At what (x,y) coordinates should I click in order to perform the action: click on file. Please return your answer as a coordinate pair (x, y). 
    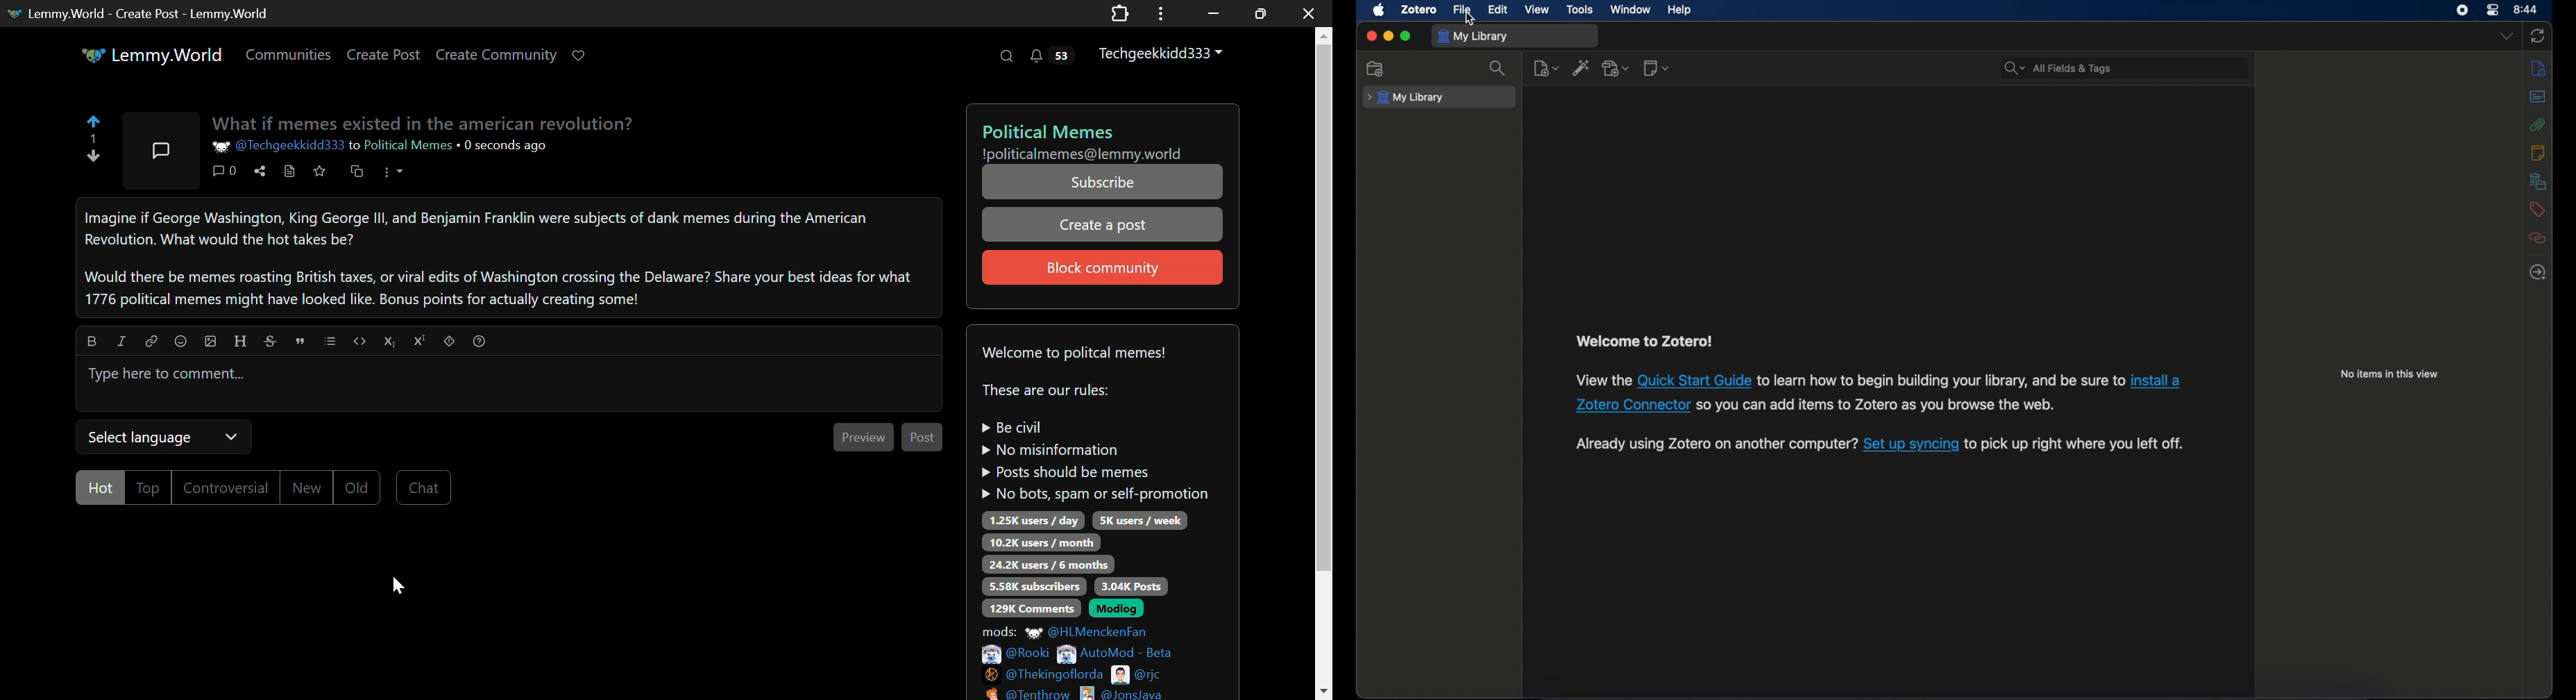
    Looking at the image, I should click on (1461, 10).